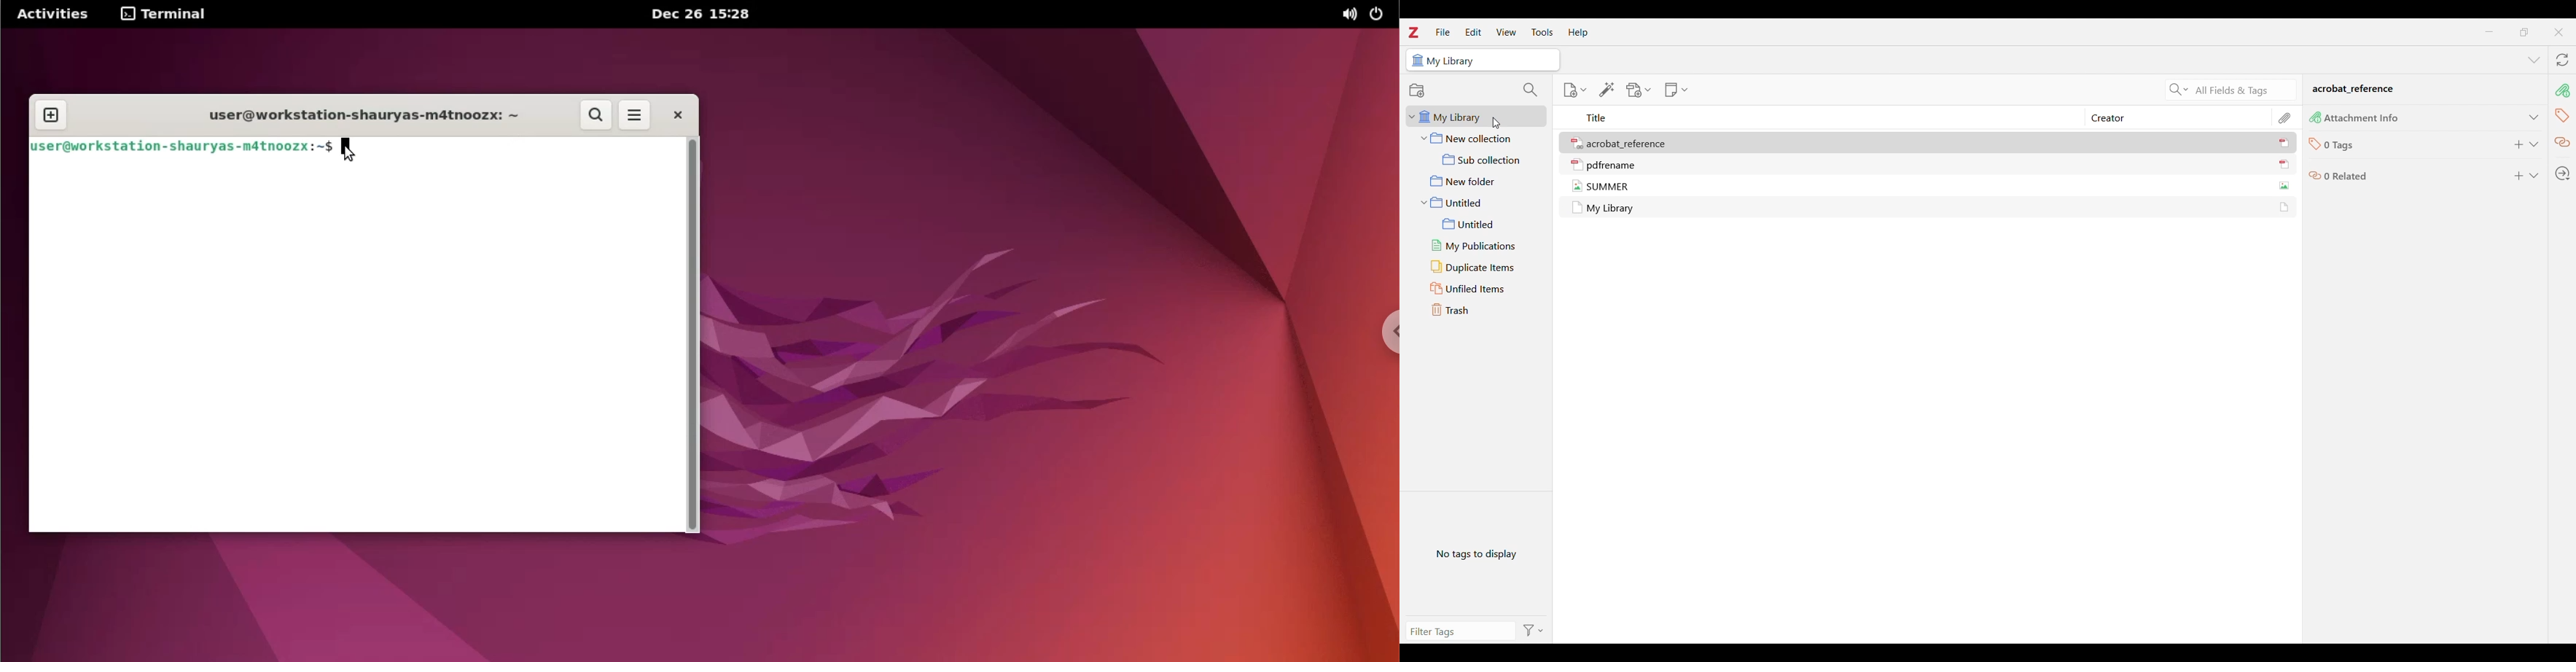  I want to click on Tools menu, so click(1542, 32).